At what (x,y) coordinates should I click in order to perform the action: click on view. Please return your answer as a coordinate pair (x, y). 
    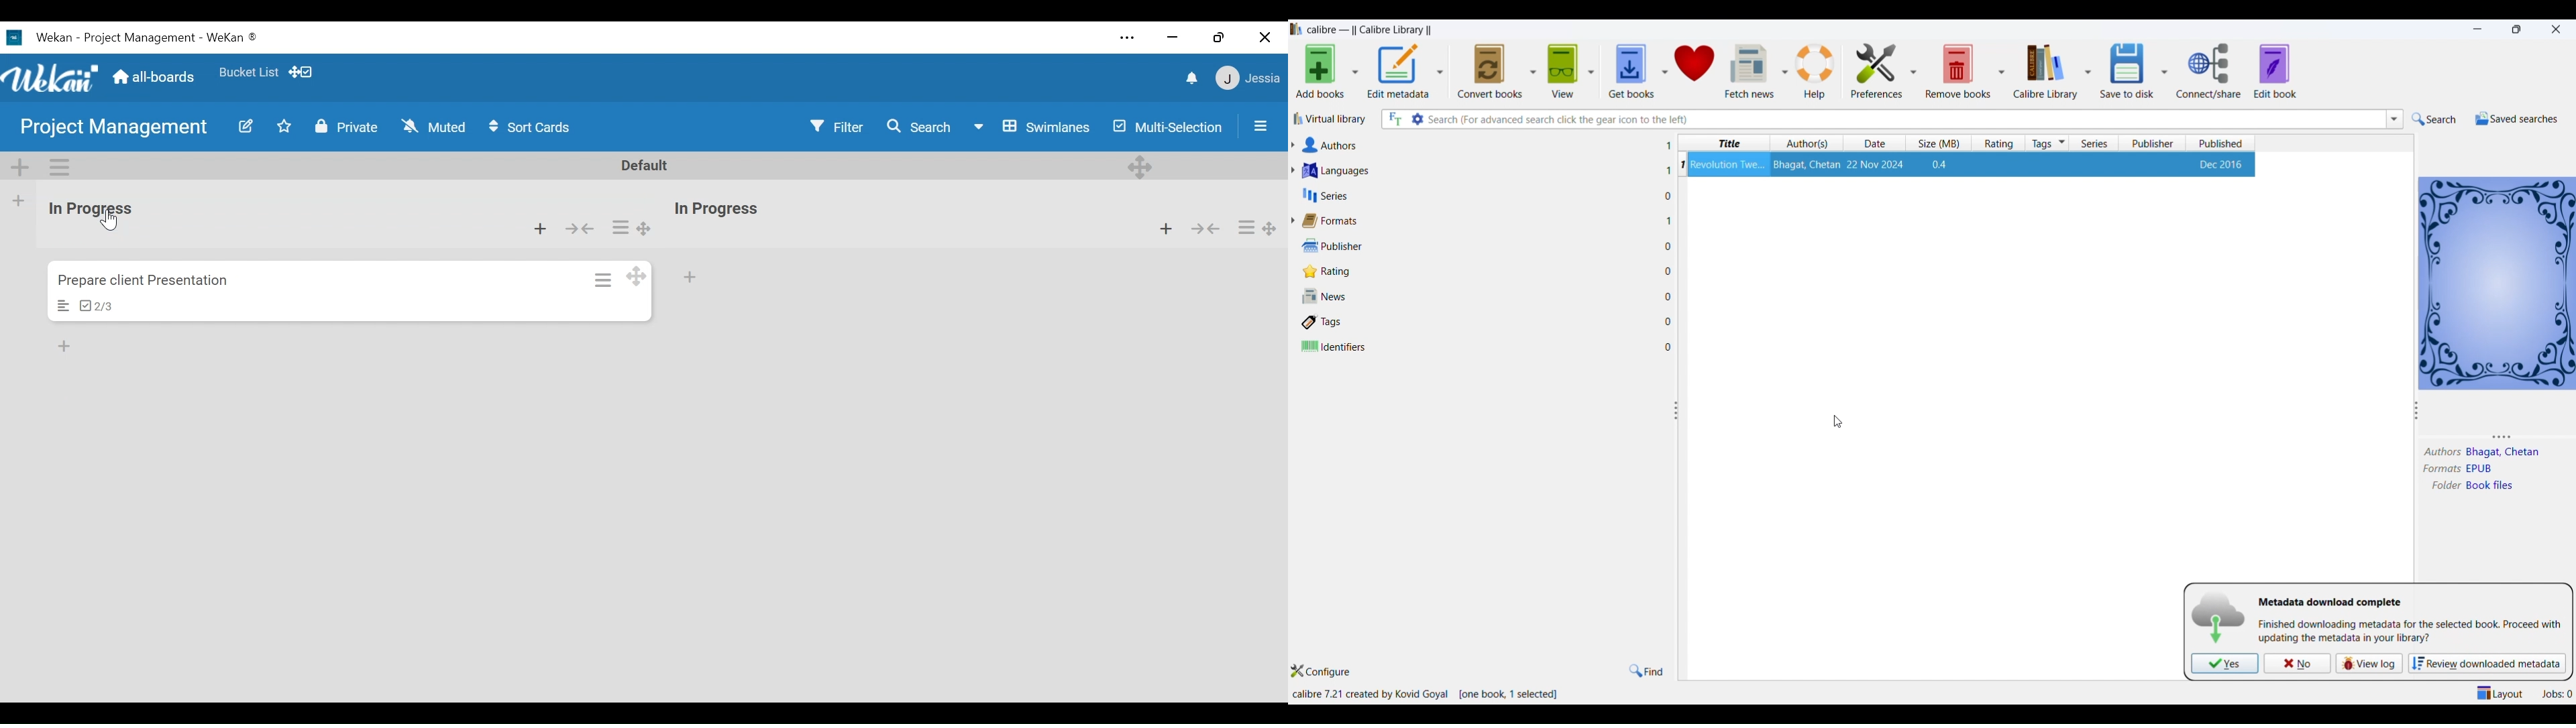
    Looking at the image, I should click on (1560, 67).